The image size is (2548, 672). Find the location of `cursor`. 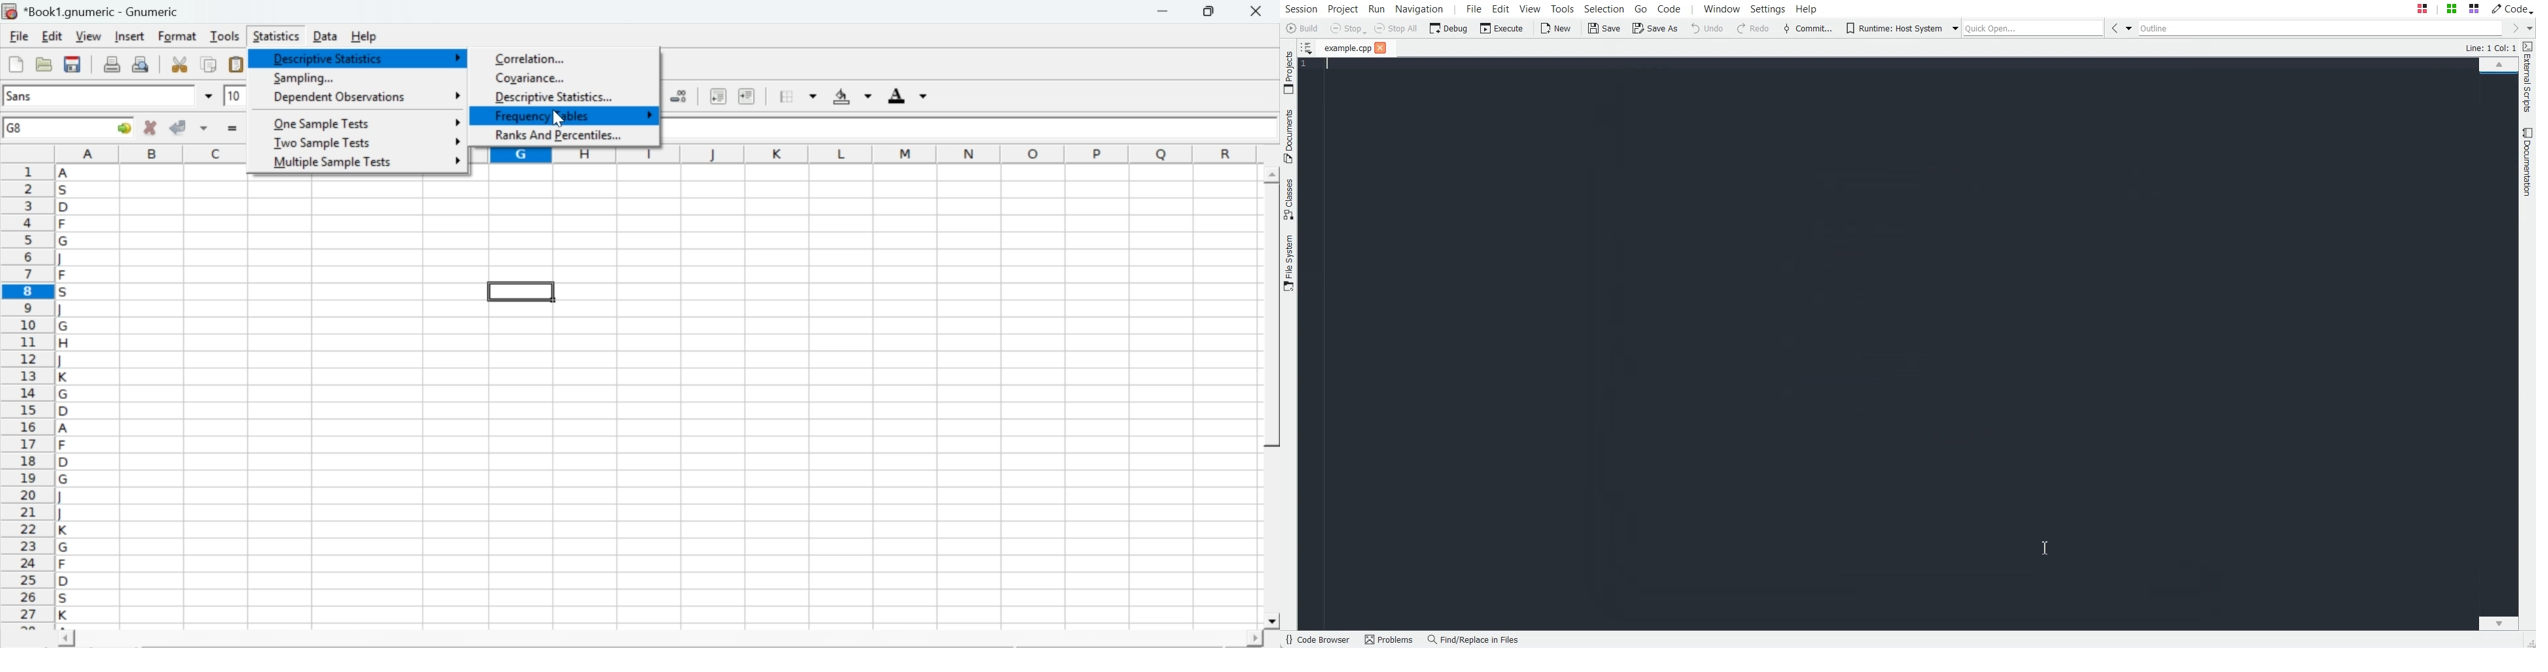

cursor is located at coordinates (558, 120).